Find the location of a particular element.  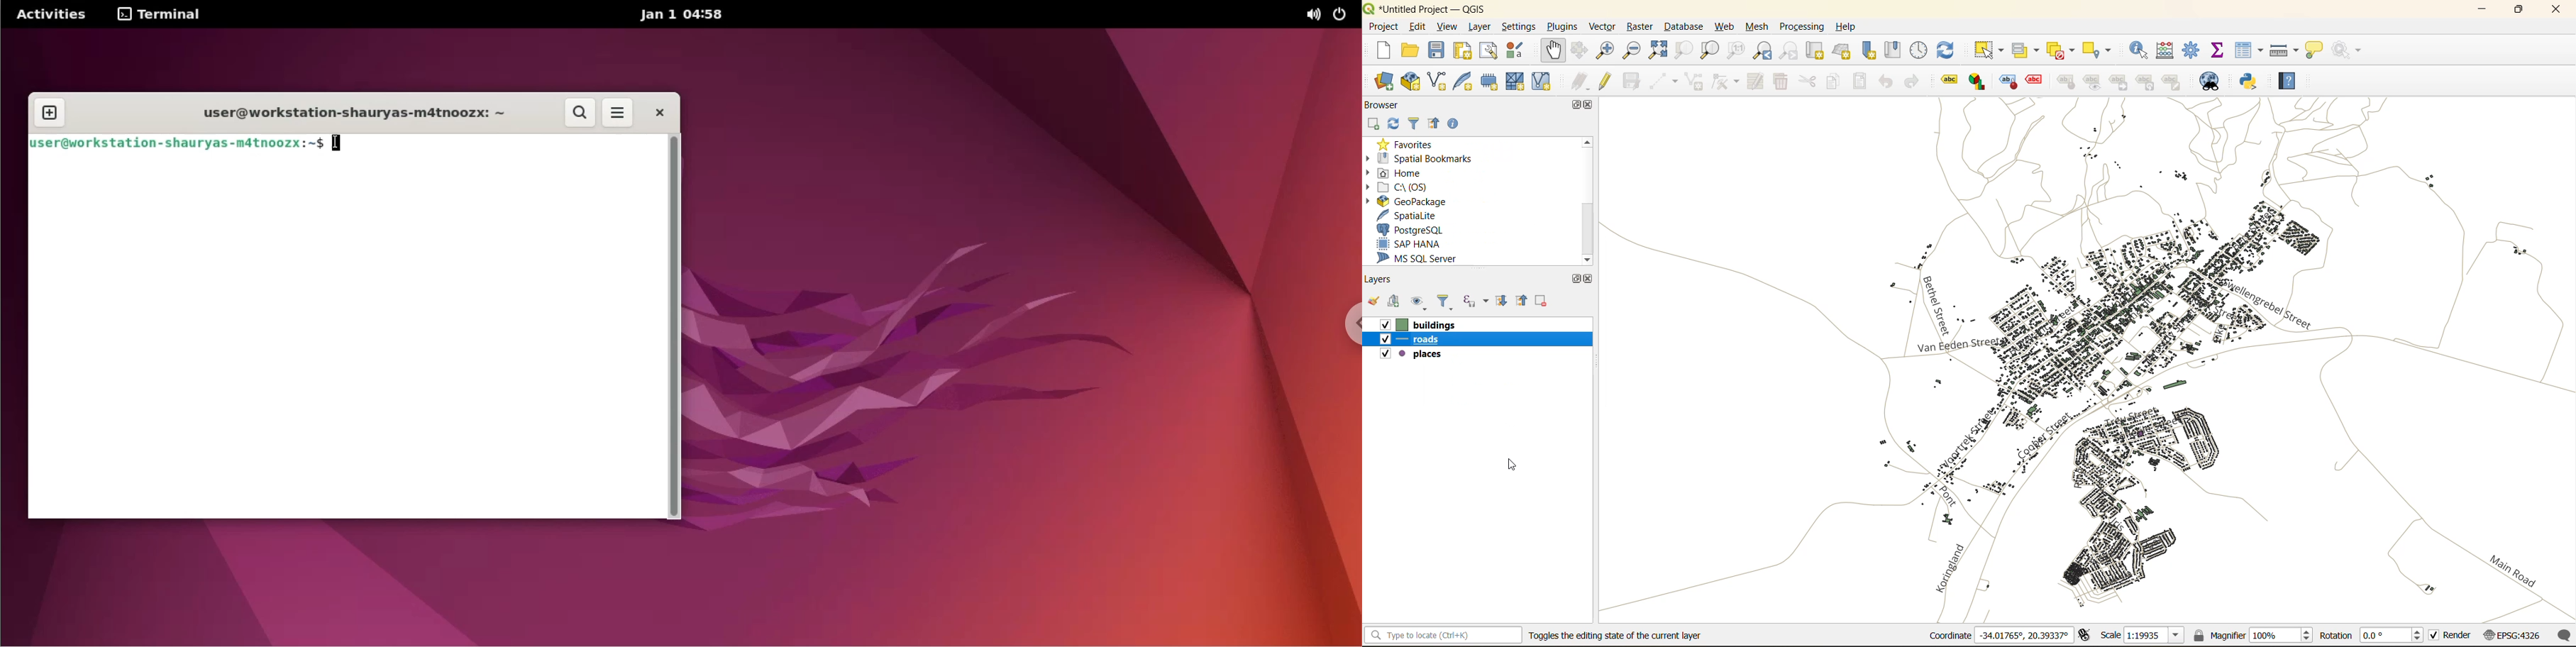

roads layer is located at coordinates (1418, 339).